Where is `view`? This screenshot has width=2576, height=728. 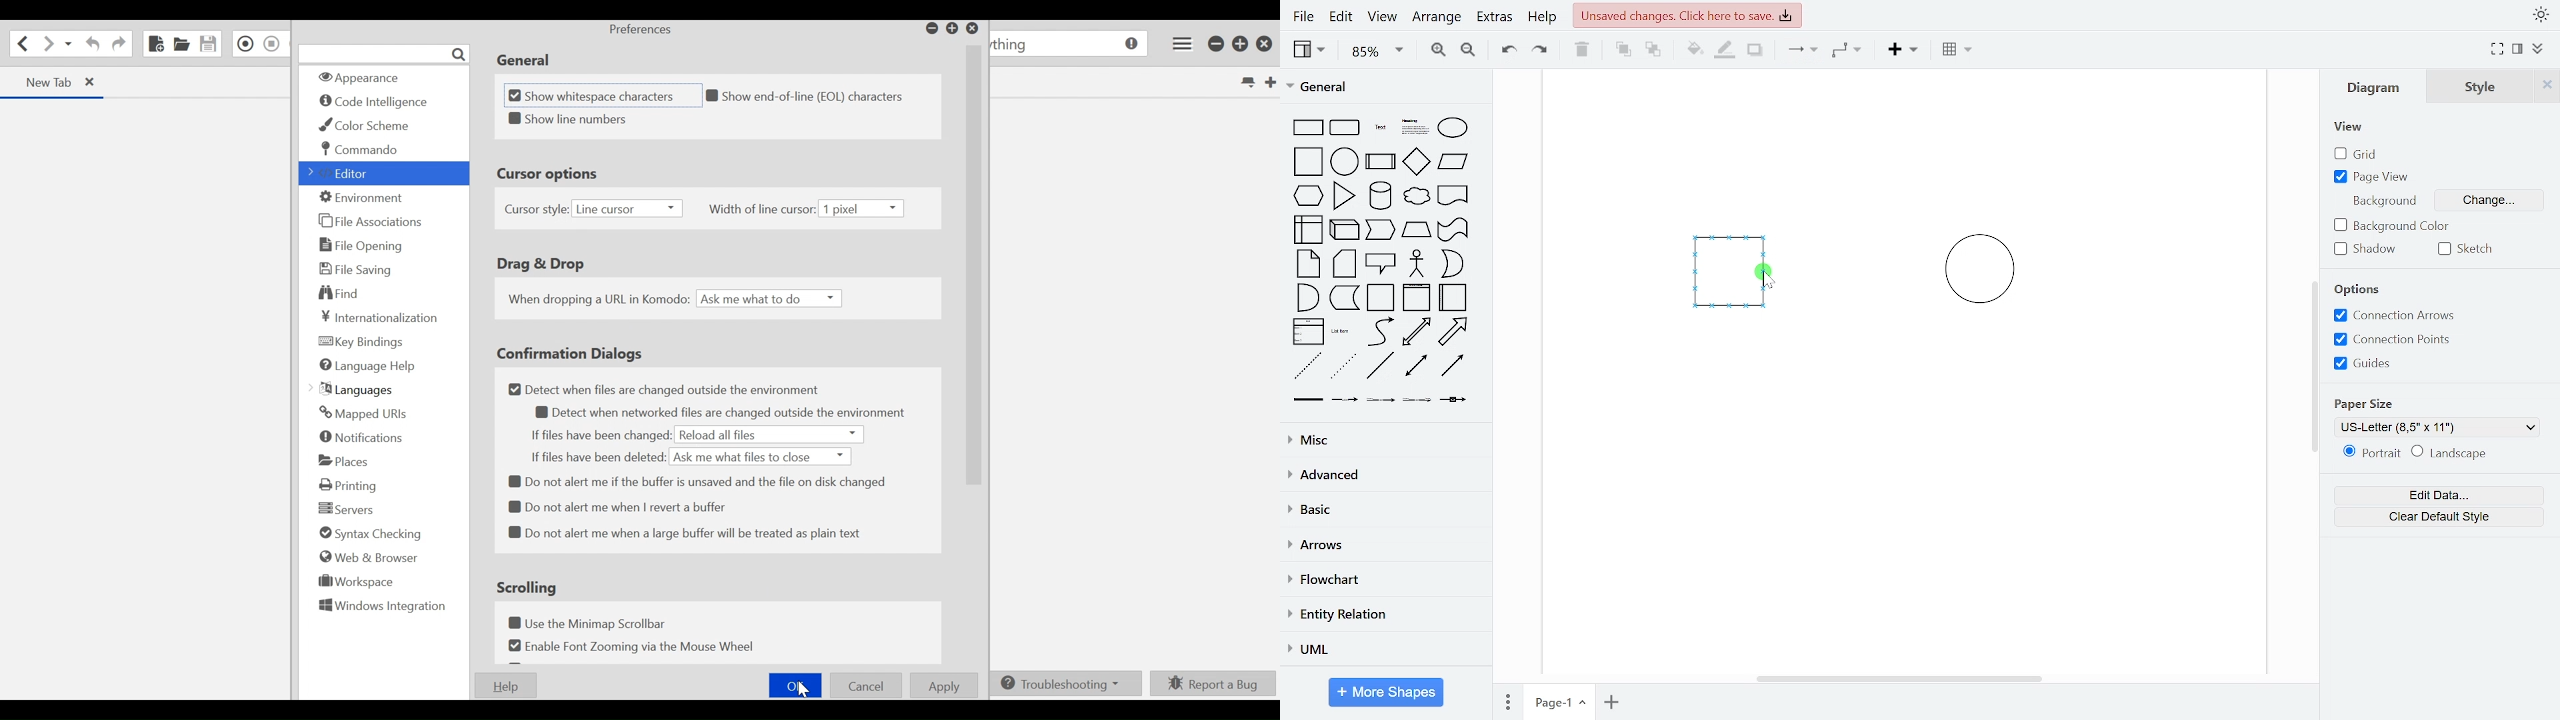 view is located at coordinates (2350, 128).